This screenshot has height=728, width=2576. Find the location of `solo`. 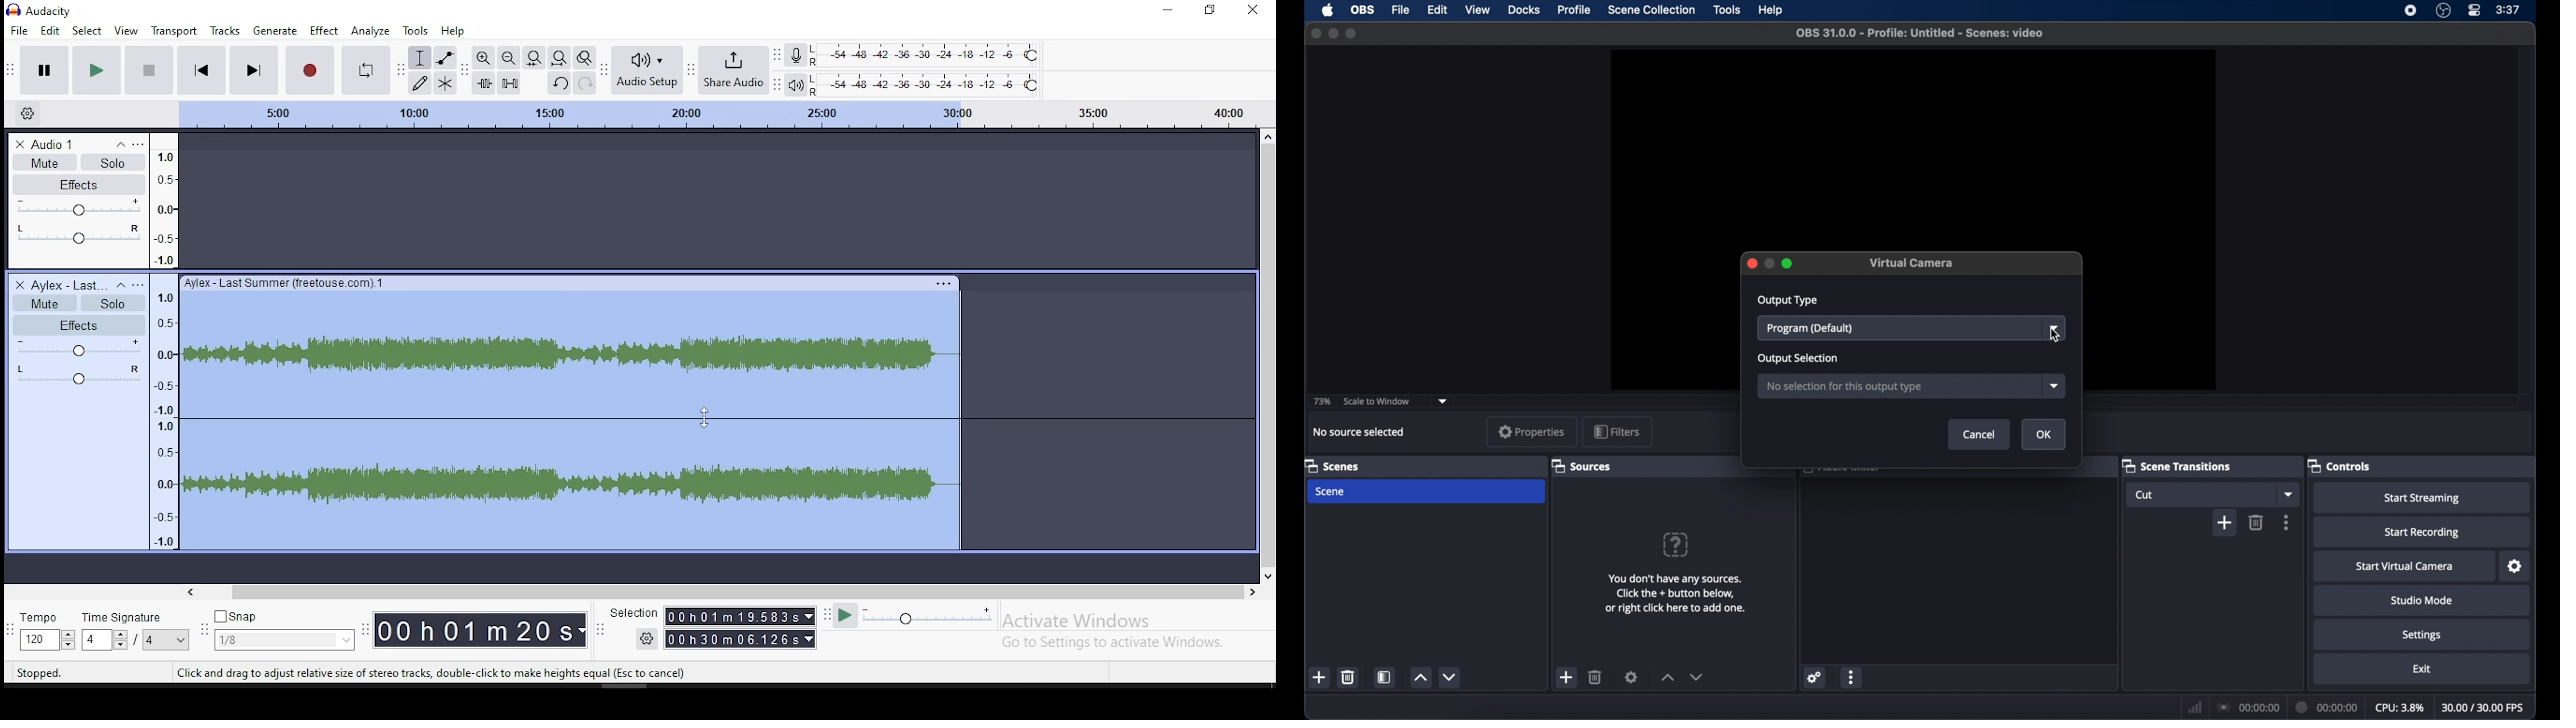

solo is located at coordinates (112, 303).